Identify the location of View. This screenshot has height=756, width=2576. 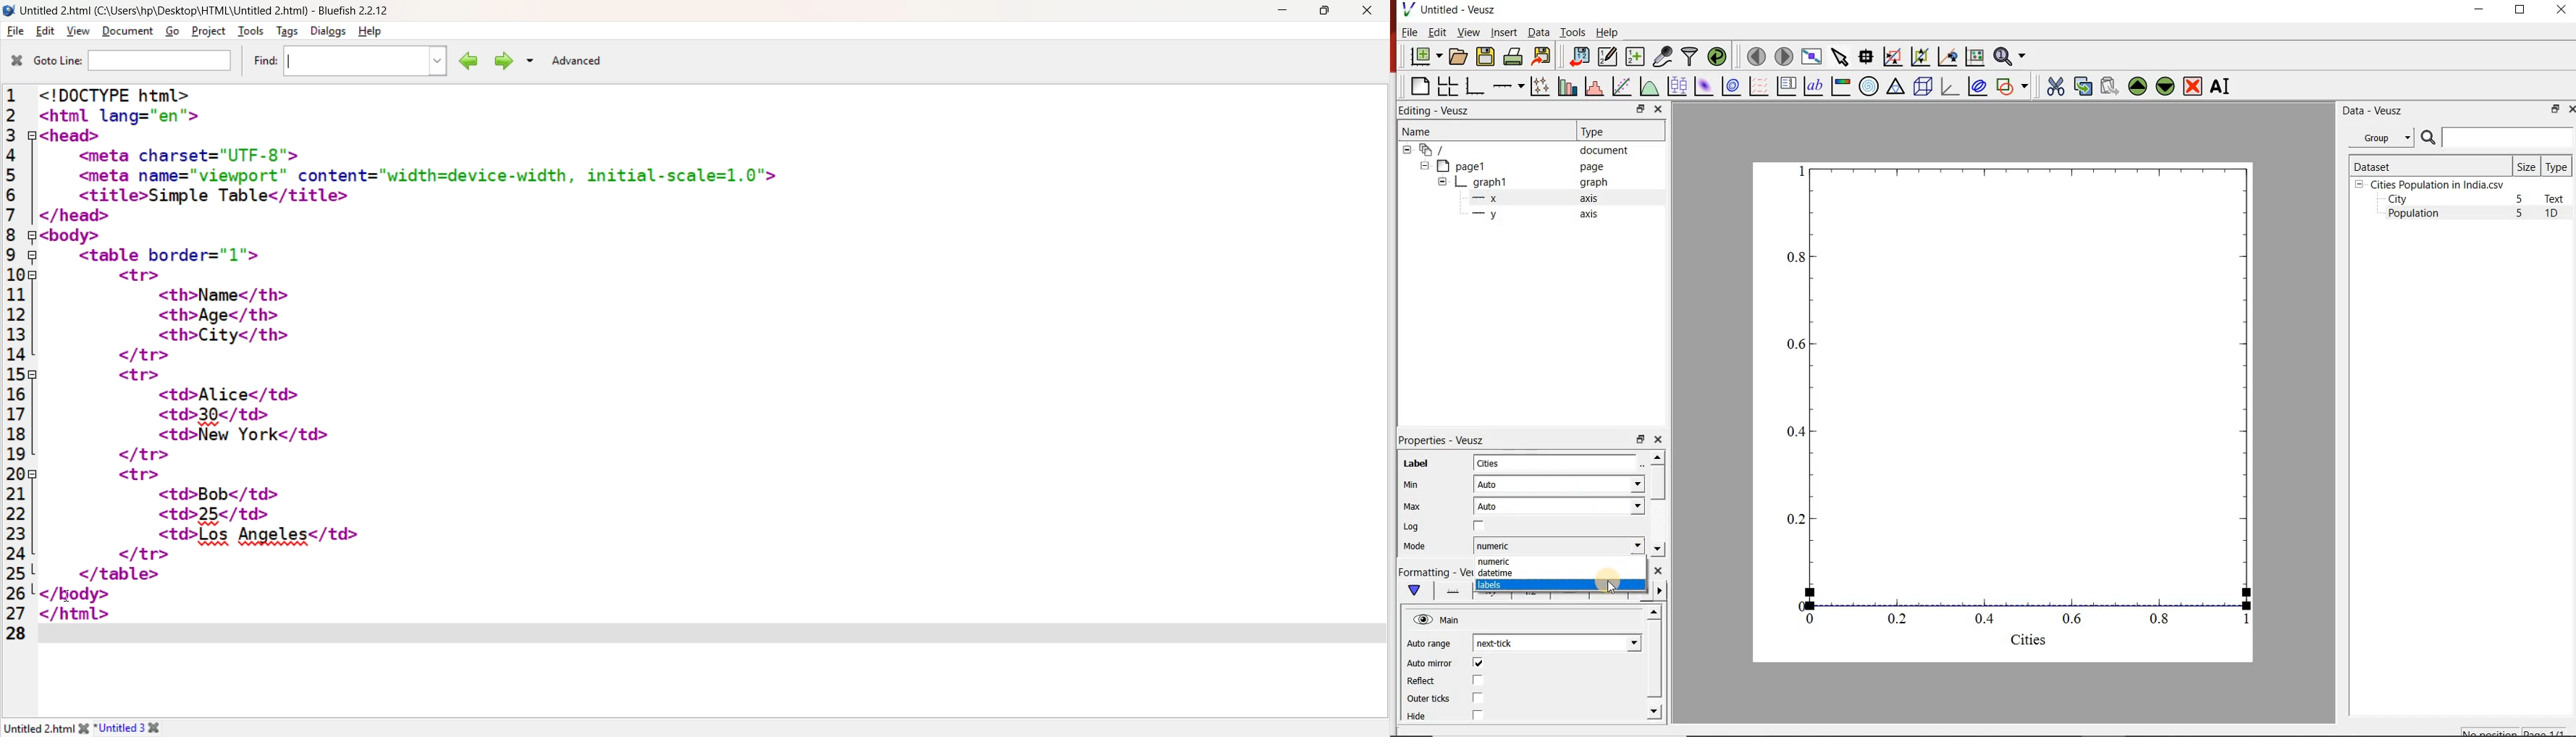
(77, 31).